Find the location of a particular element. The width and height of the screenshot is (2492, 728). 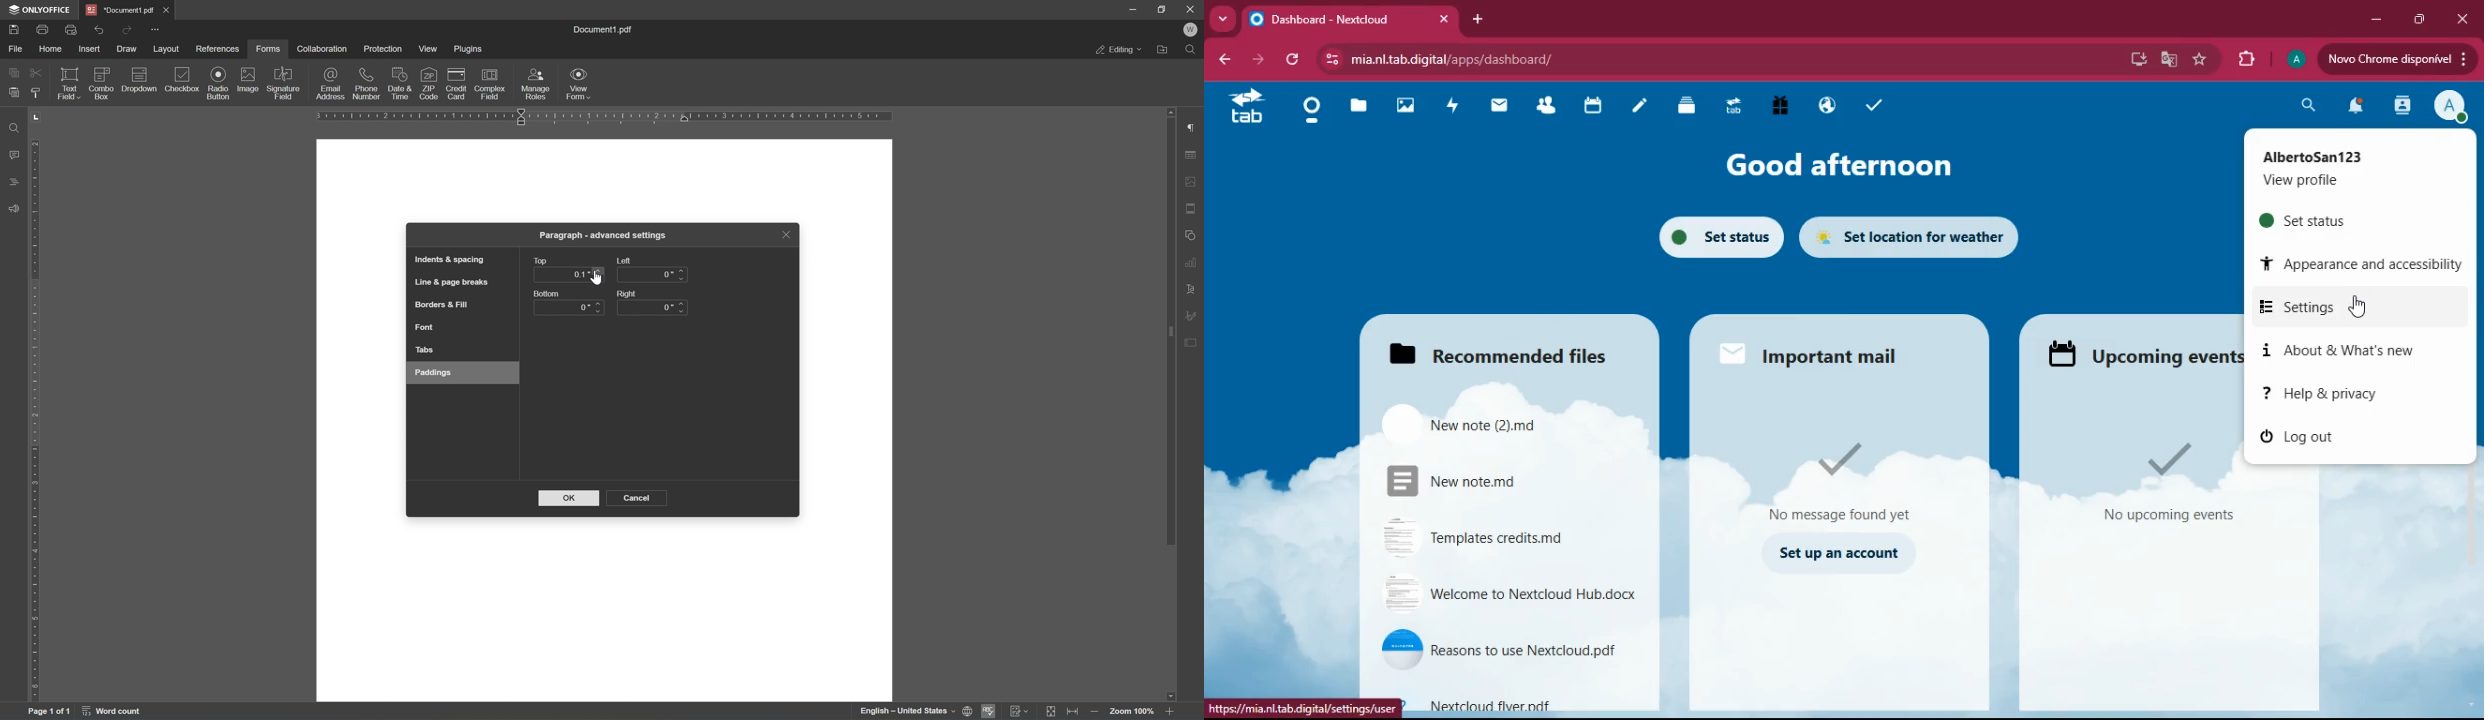

paddings is located at coordinates (435, 372).